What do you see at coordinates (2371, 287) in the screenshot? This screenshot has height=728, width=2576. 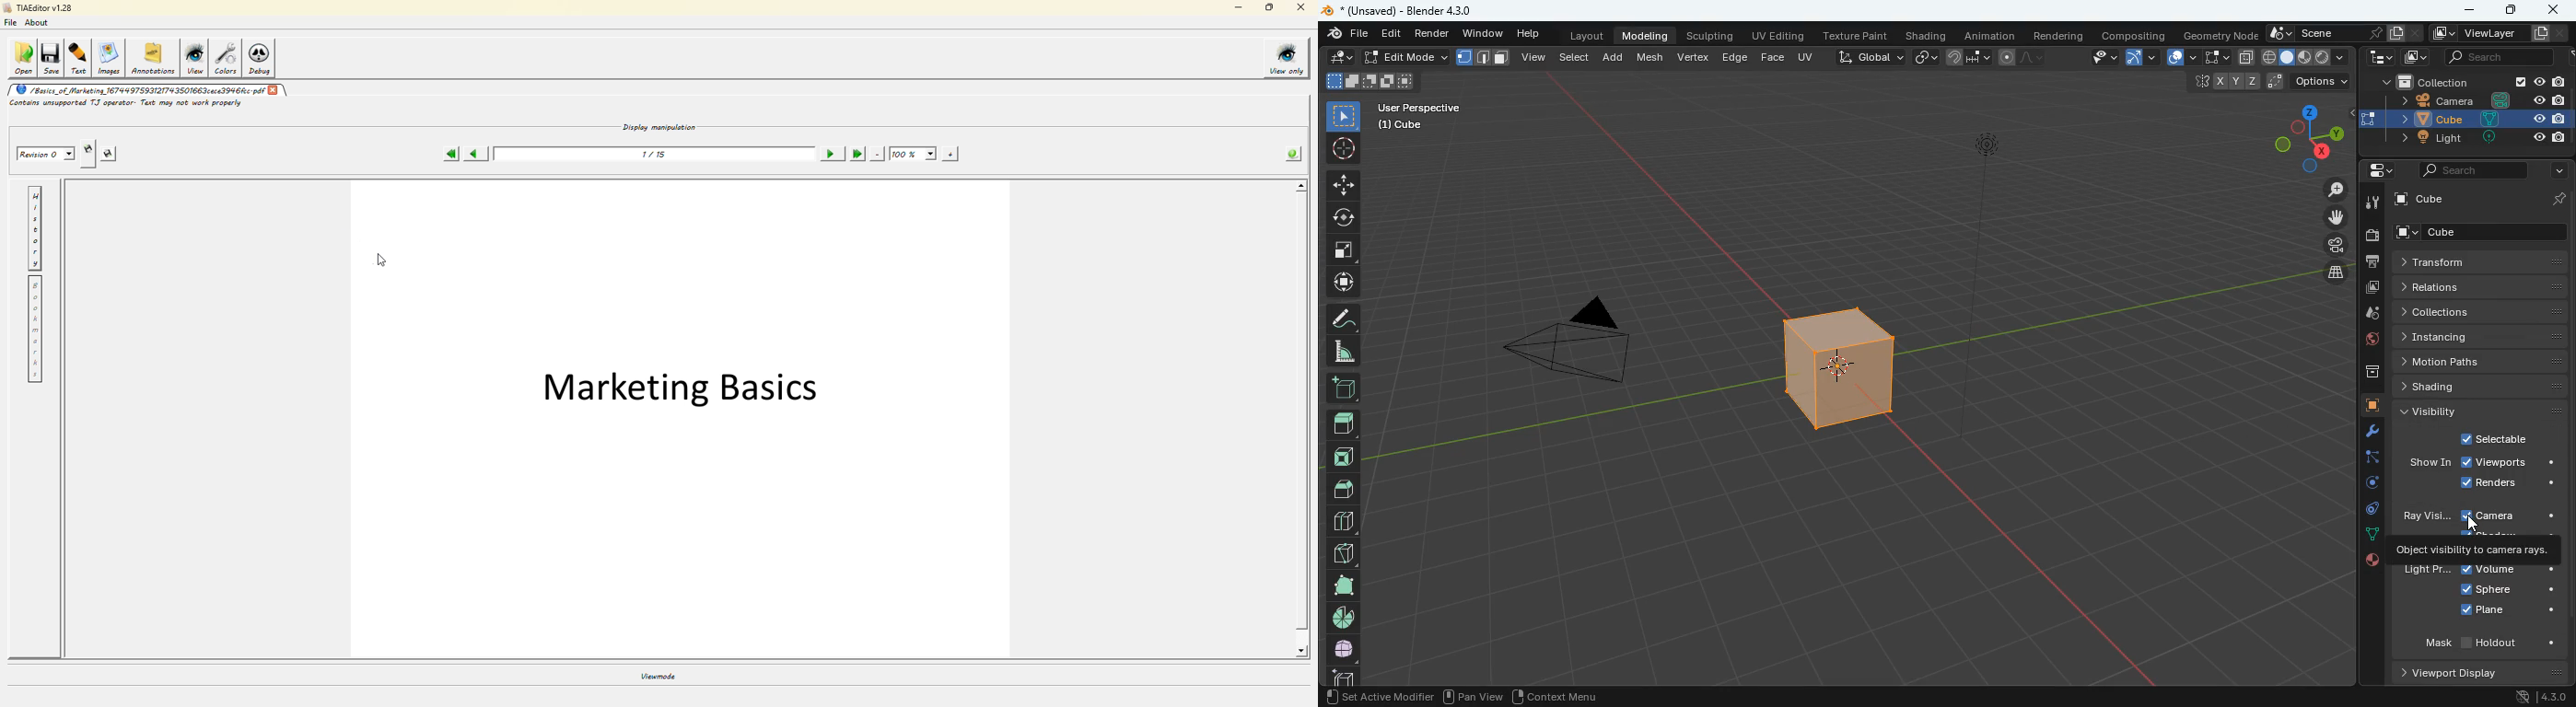 I see `image` at bounding box center [2371, 287].